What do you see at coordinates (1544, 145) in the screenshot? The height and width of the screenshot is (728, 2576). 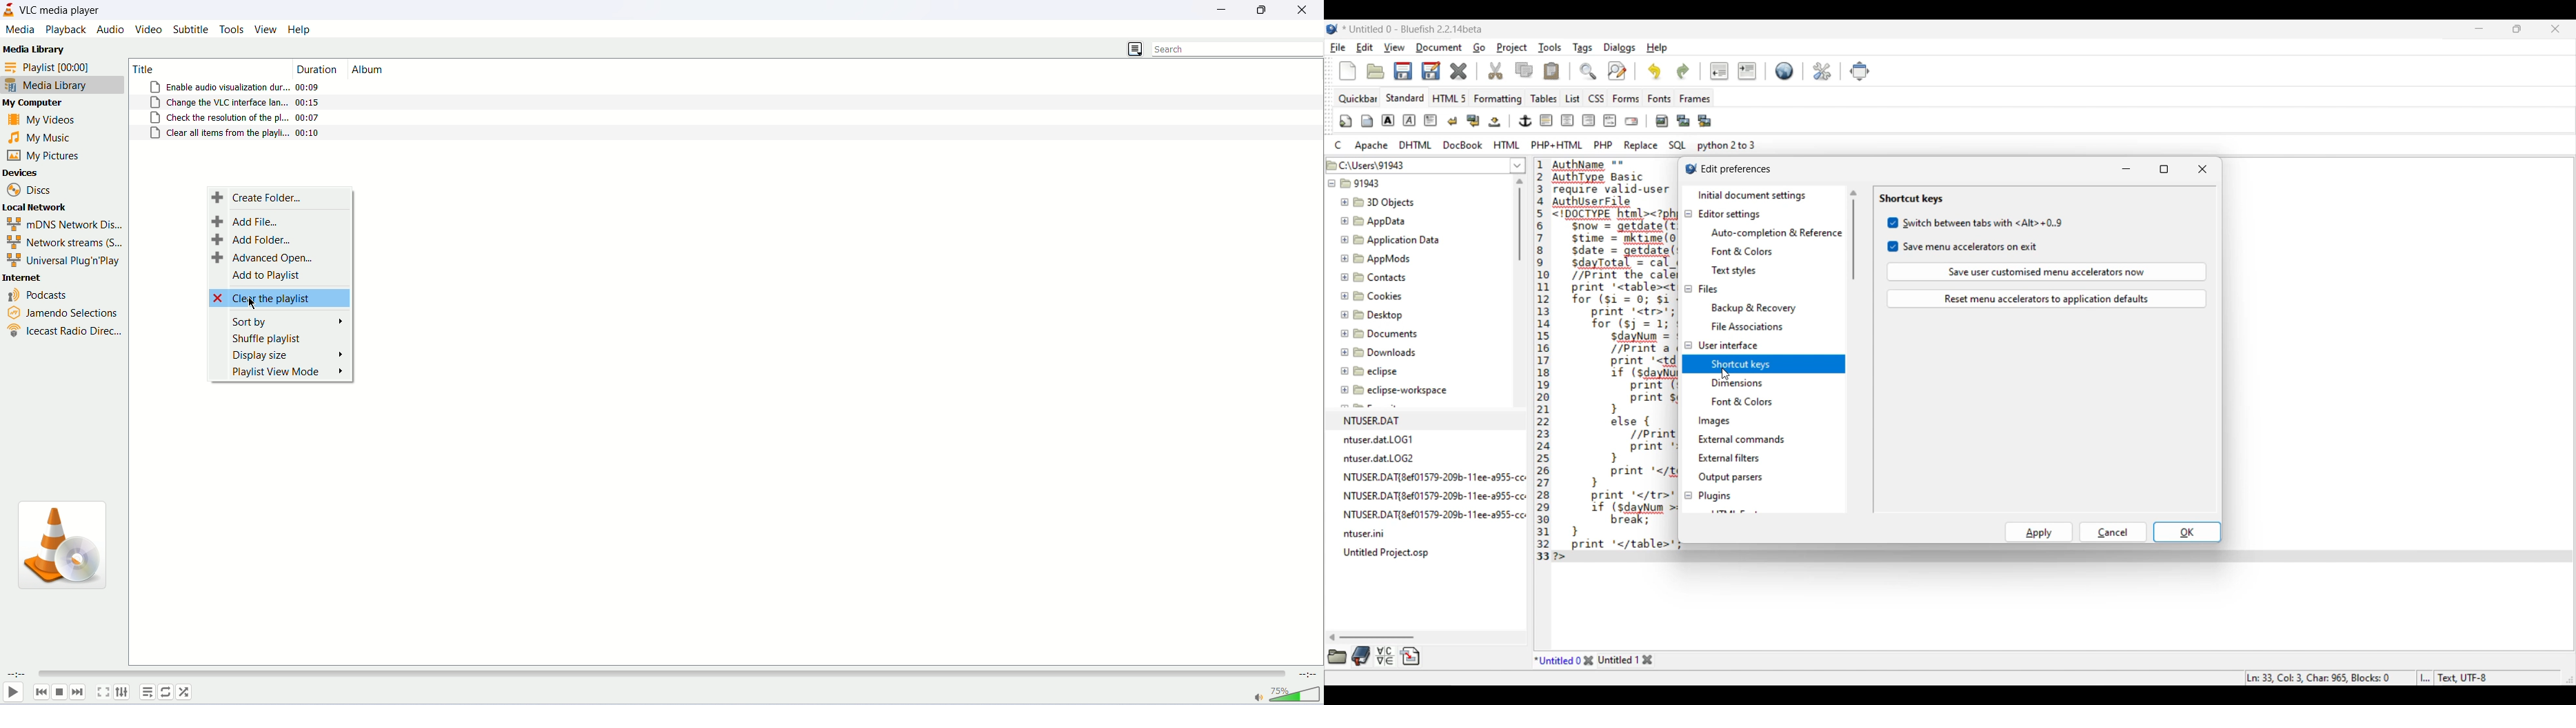 I see `Code alnguage options` at bounding box center [1544, 145].